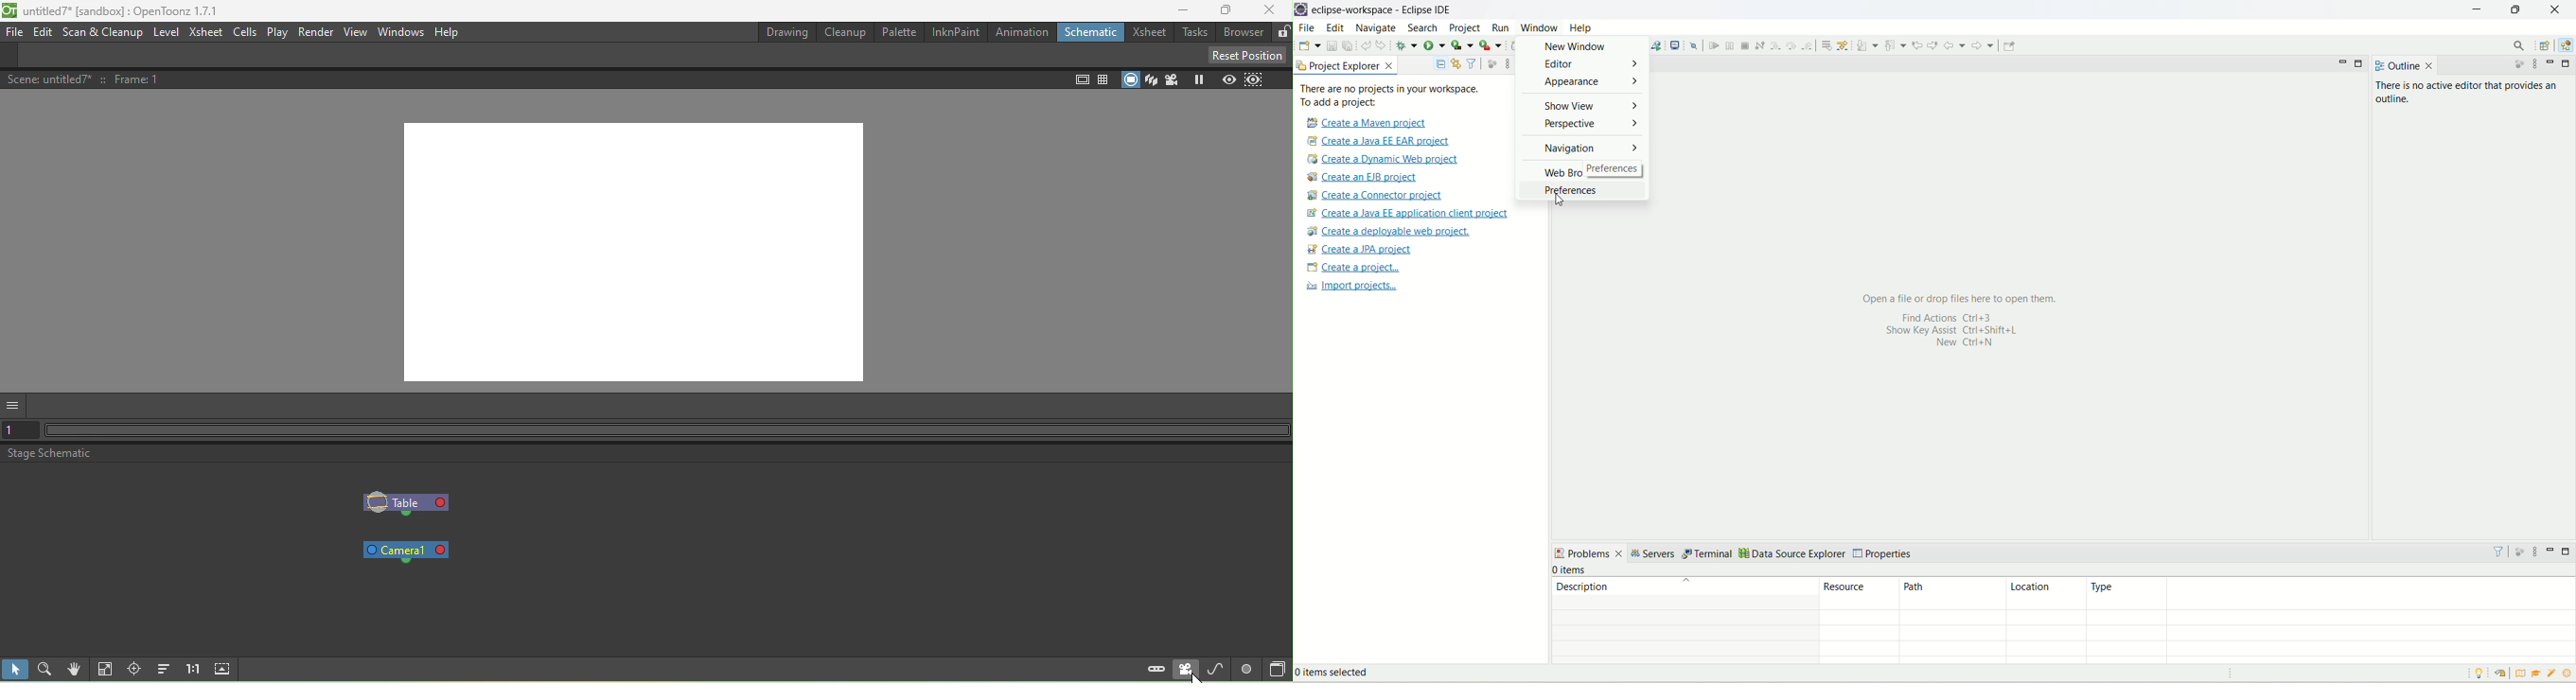  Describe the element at coordinates (2564, 47) in the screenshot. I see `Java EE` at that location.